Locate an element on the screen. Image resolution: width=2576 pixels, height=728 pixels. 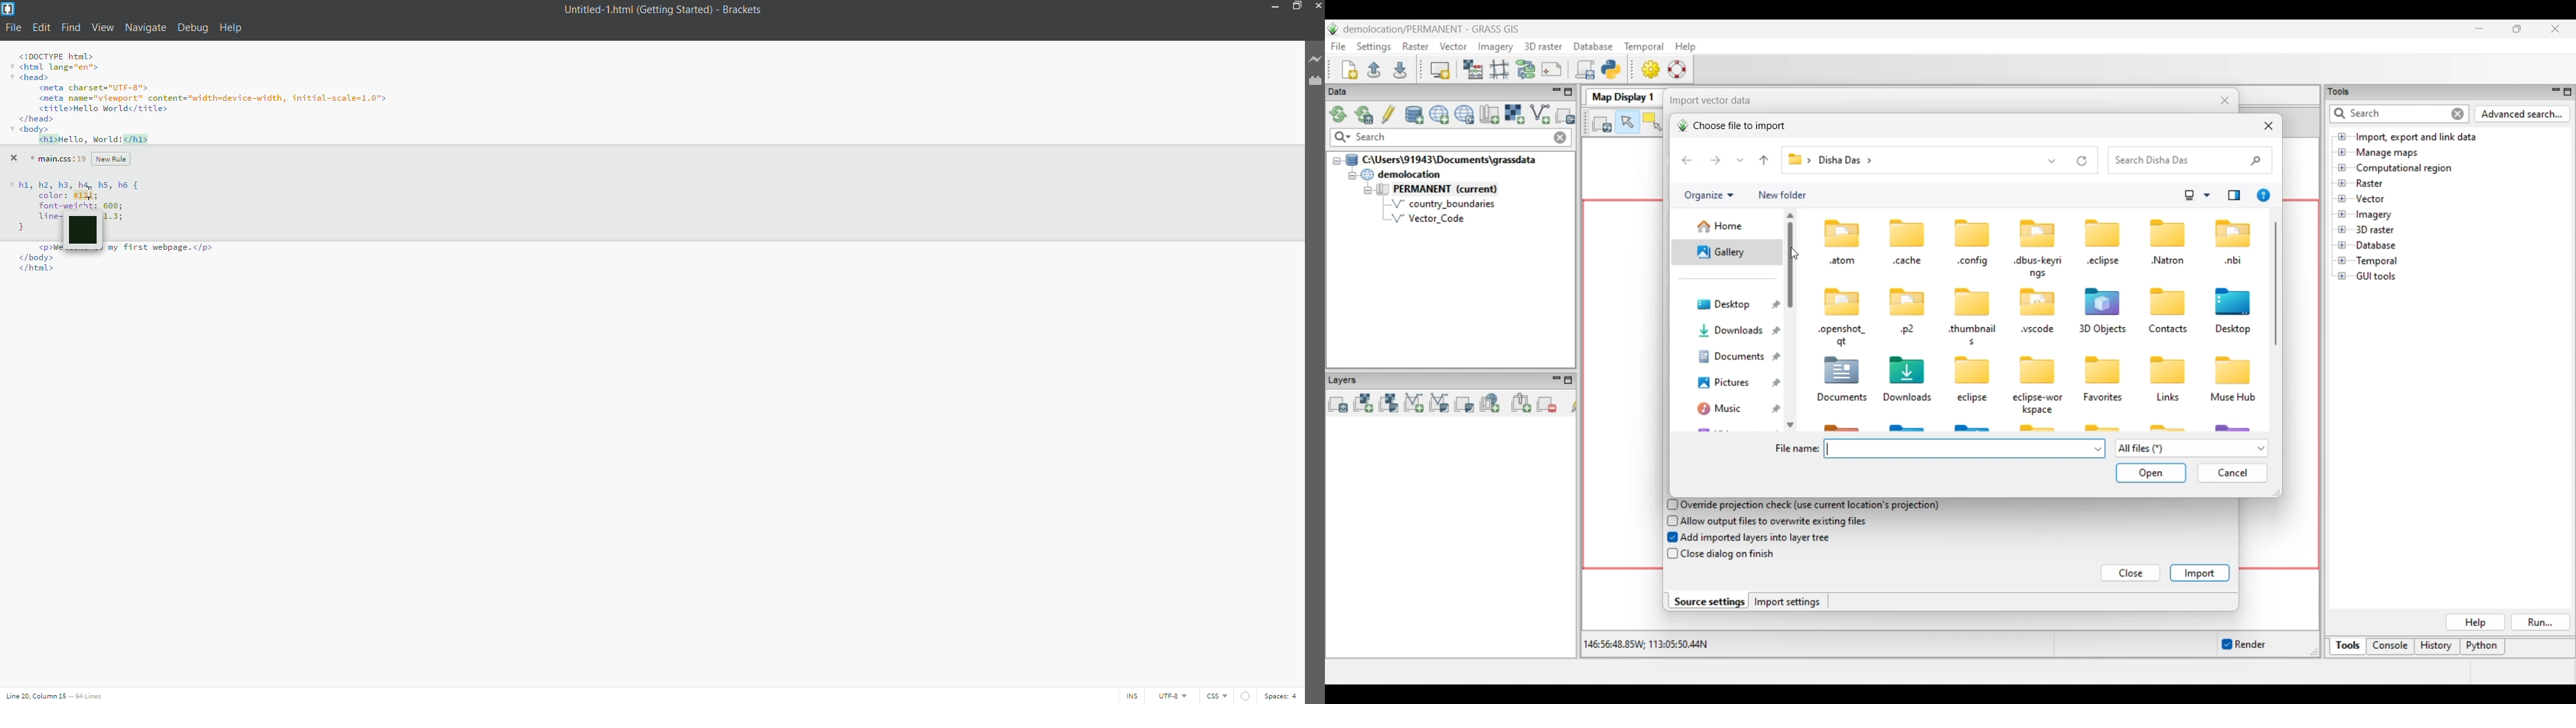
color is located at coordinates (86, 233).